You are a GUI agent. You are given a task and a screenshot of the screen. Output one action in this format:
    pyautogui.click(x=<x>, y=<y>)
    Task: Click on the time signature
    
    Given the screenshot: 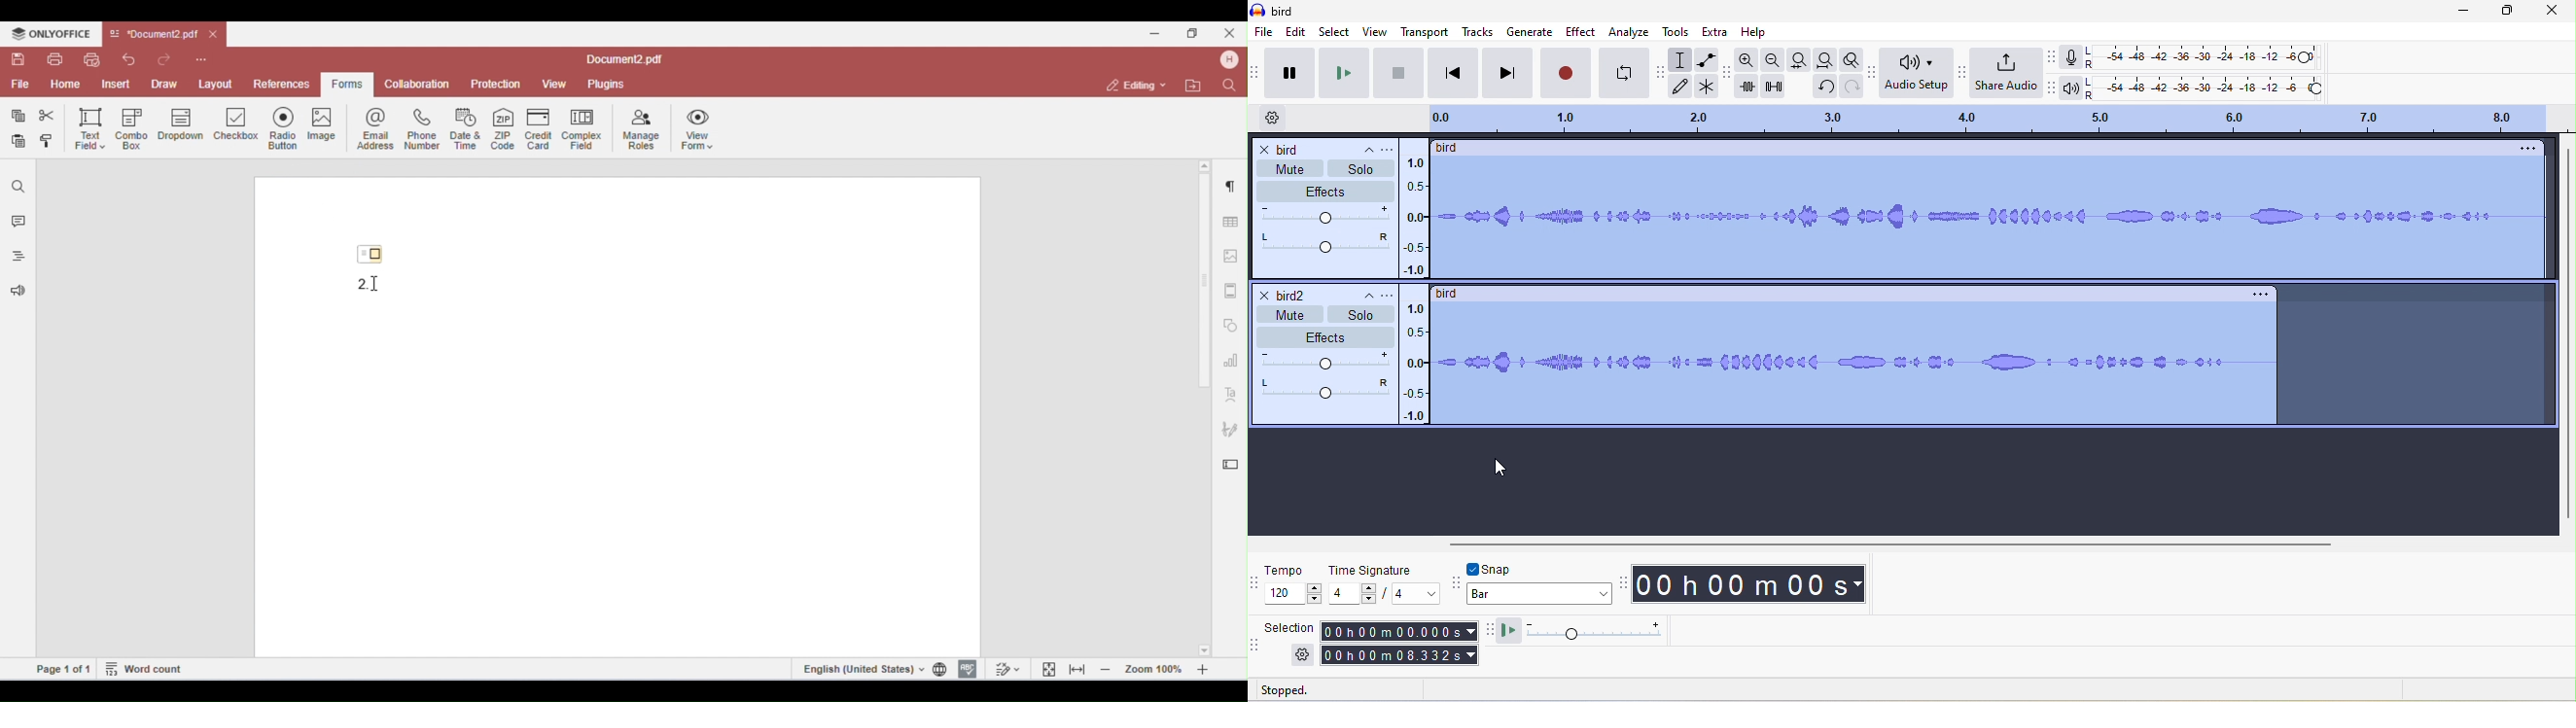 What is the action you would take?
    pyautogui.click(x=1383, y=585)
    